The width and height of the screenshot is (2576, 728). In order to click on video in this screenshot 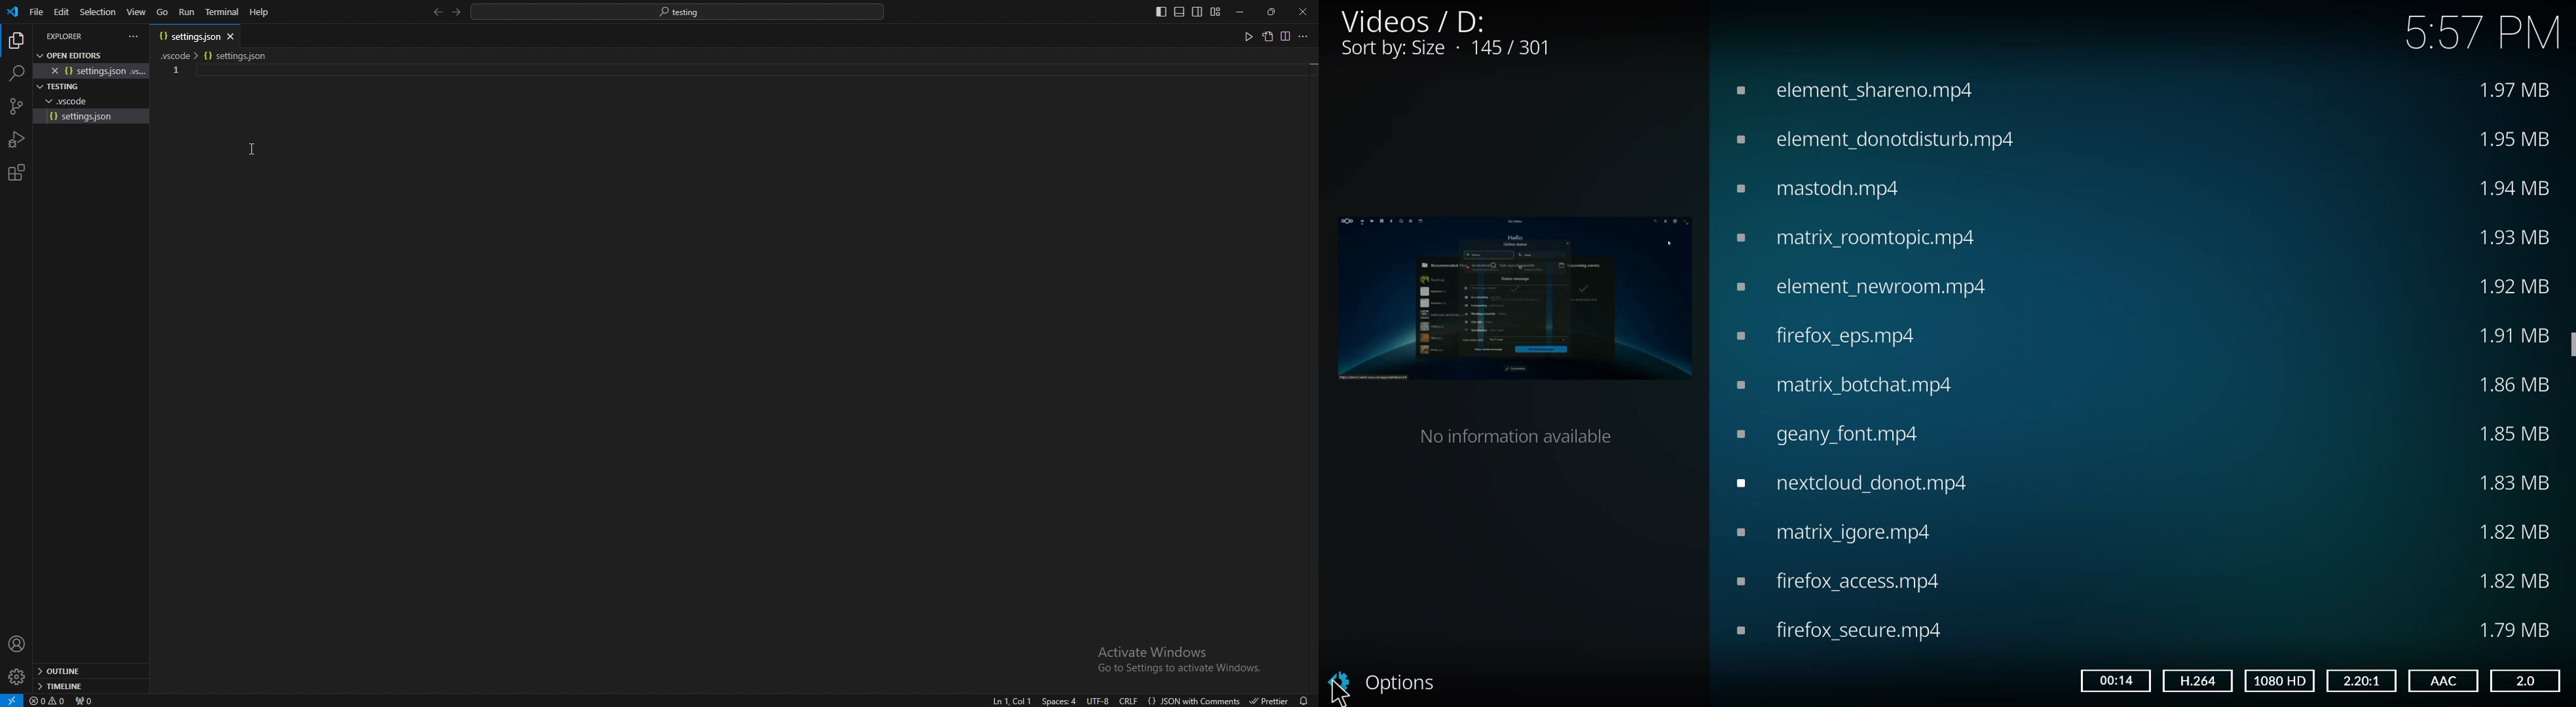, I will do `click(1839, 629)`.